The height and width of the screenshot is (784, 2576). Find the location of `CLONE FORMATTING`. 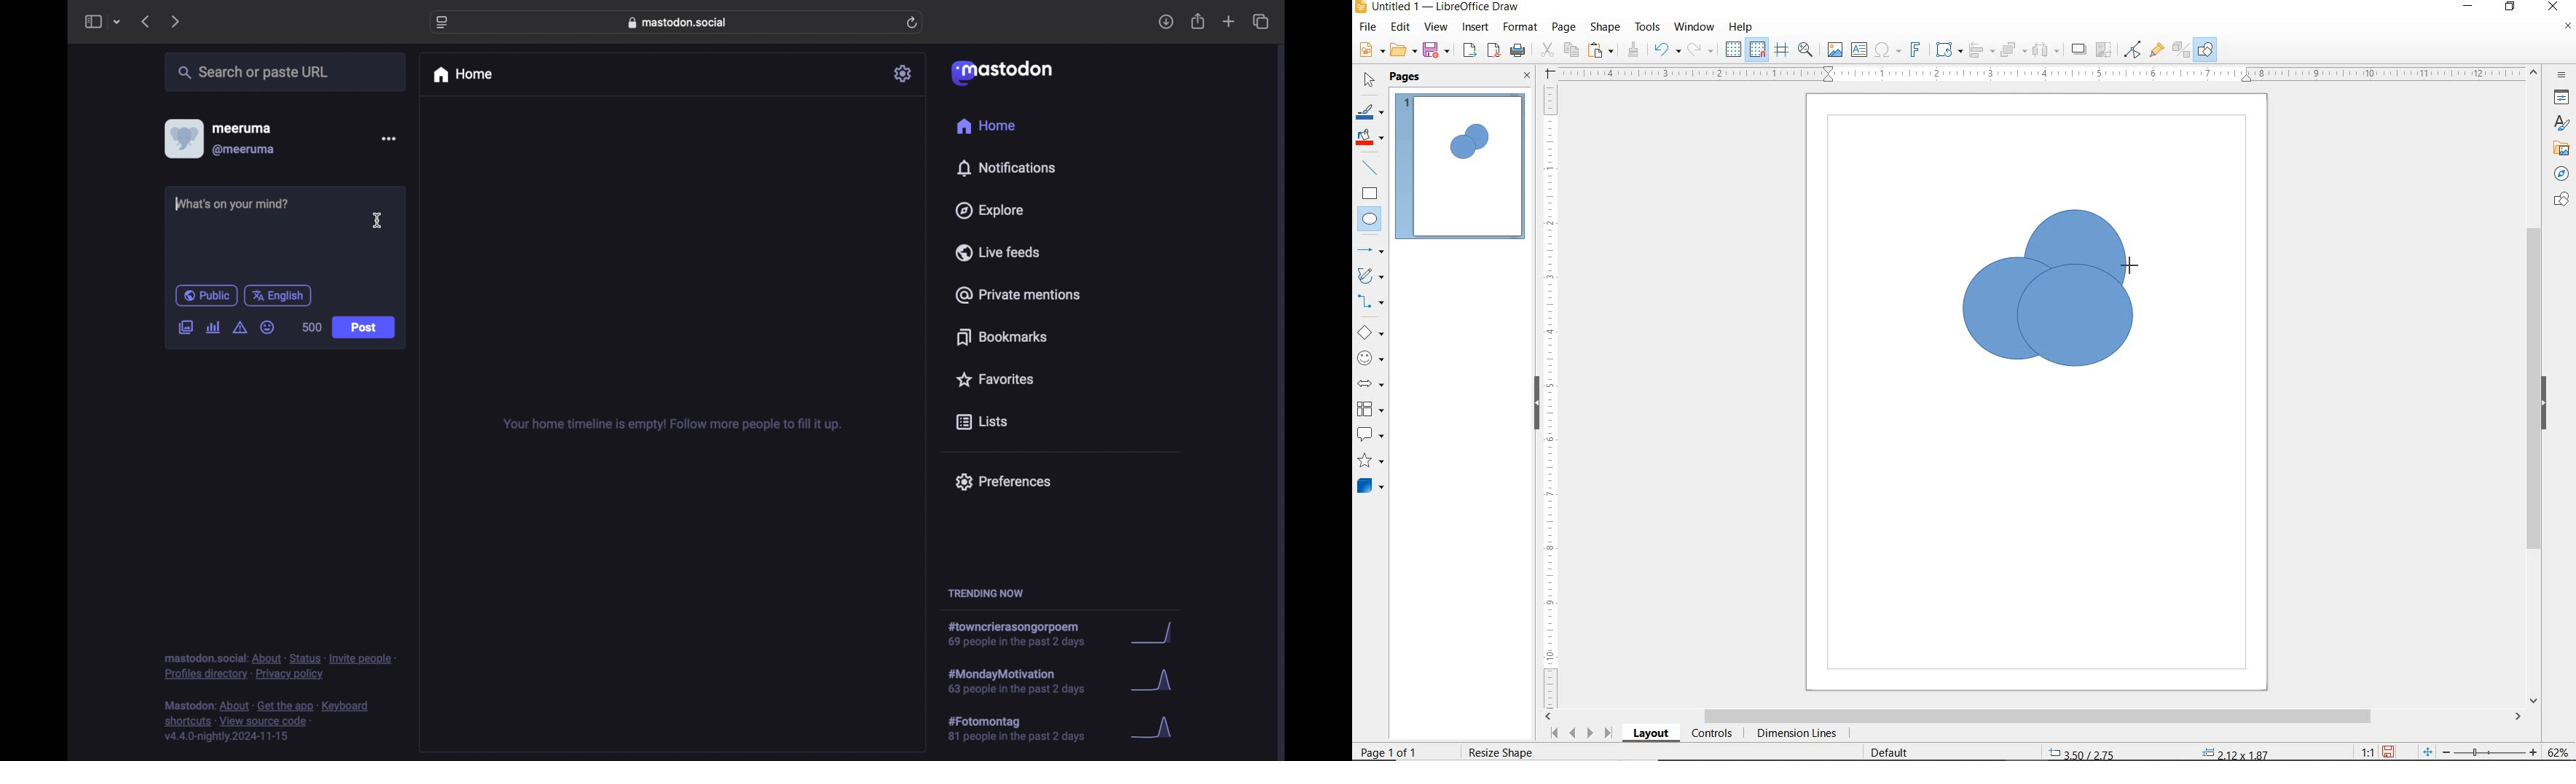

CLONE FORMATTING is located at coordinates (1633, 50).